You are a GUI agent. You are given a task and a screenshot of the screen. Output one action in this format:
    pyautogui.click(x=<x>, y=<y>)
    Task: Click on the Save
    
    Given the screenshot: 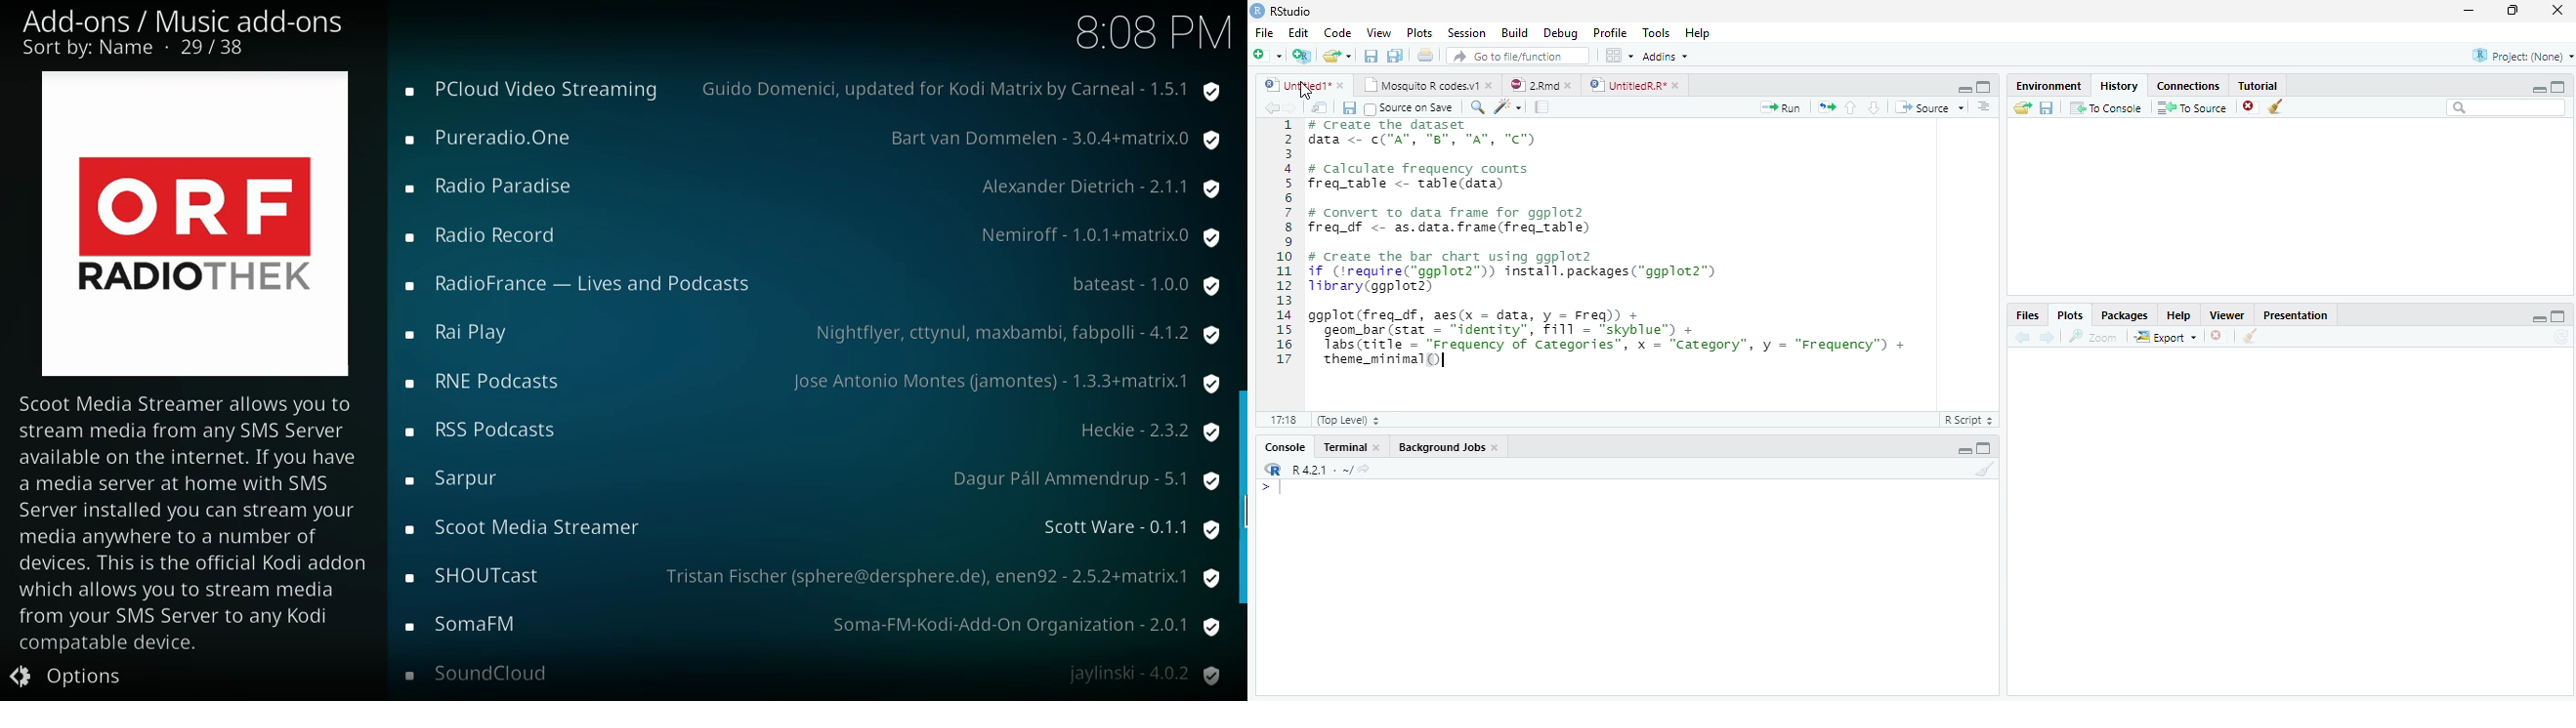 What is the action you would take?
    pyautogui.click(x=2046, y=110)
    